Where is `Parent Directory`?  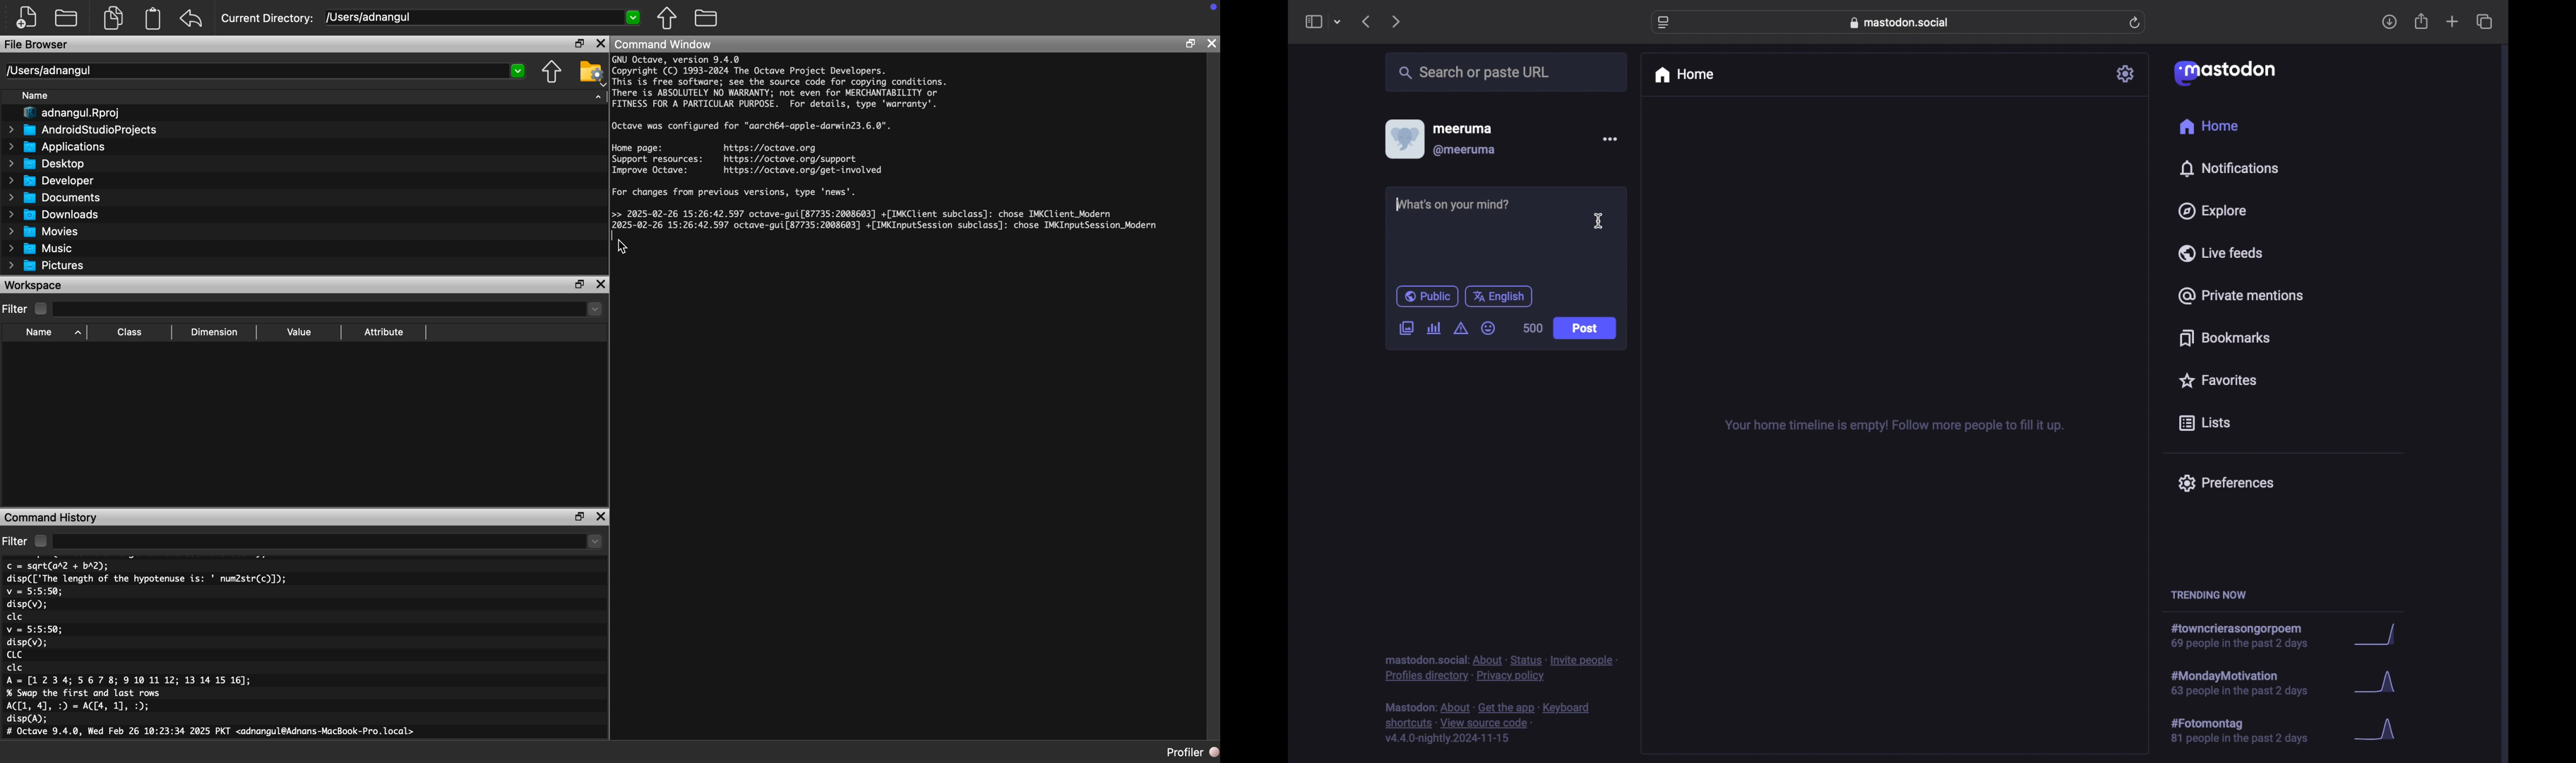 Parent Directory is located at coordinates (667, 17).